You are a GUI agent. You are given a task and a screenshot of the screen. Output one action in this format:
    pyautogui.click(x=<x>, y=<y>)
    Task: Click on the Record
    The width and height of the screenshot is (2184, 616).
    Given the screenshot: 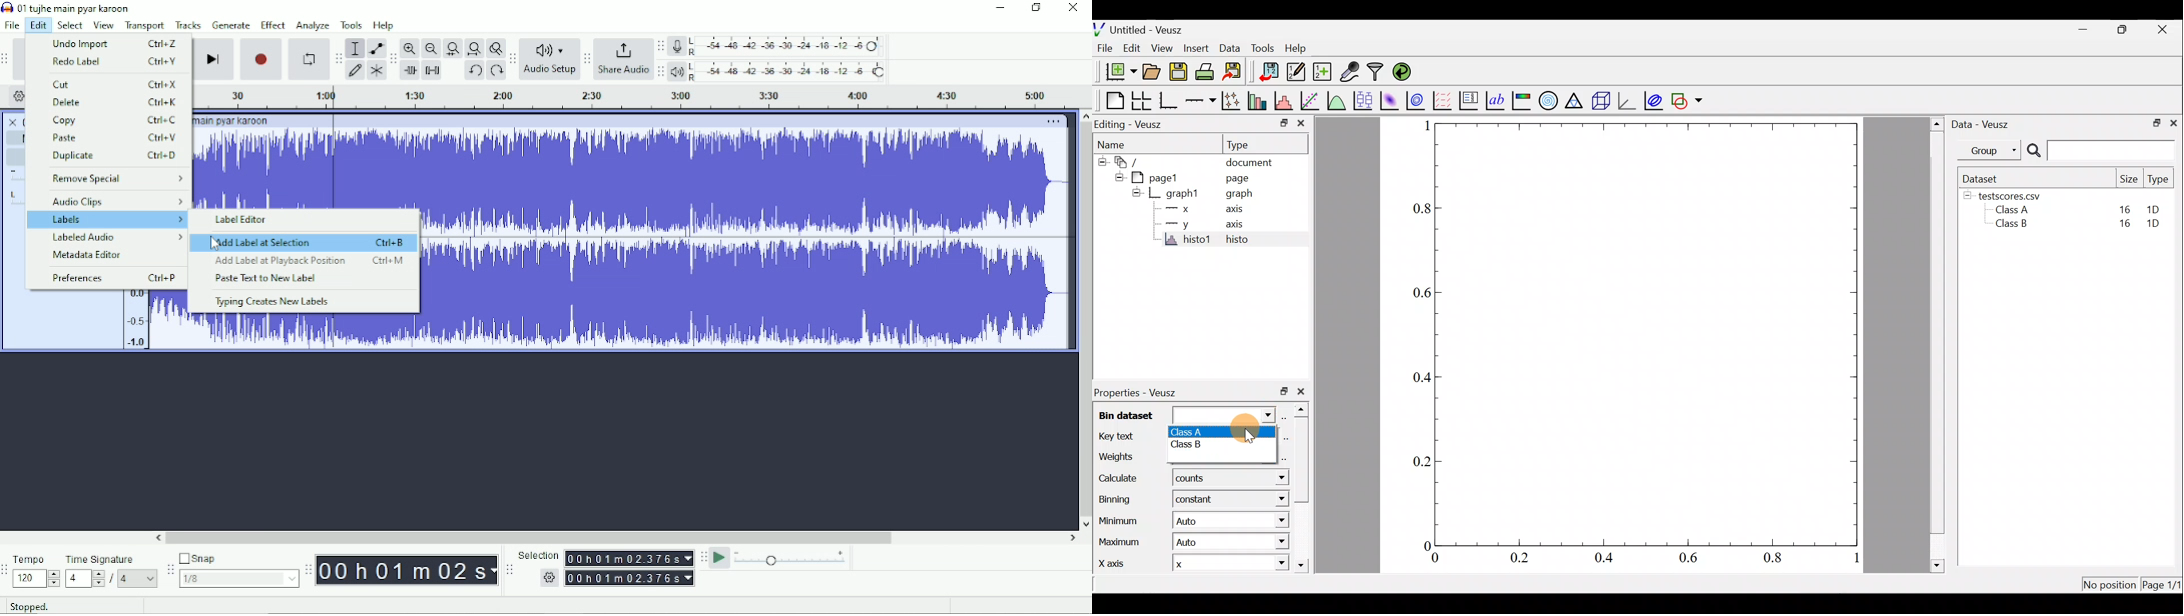 What is the action you would take?
    pyautogui.click(x=262, y=59)
    